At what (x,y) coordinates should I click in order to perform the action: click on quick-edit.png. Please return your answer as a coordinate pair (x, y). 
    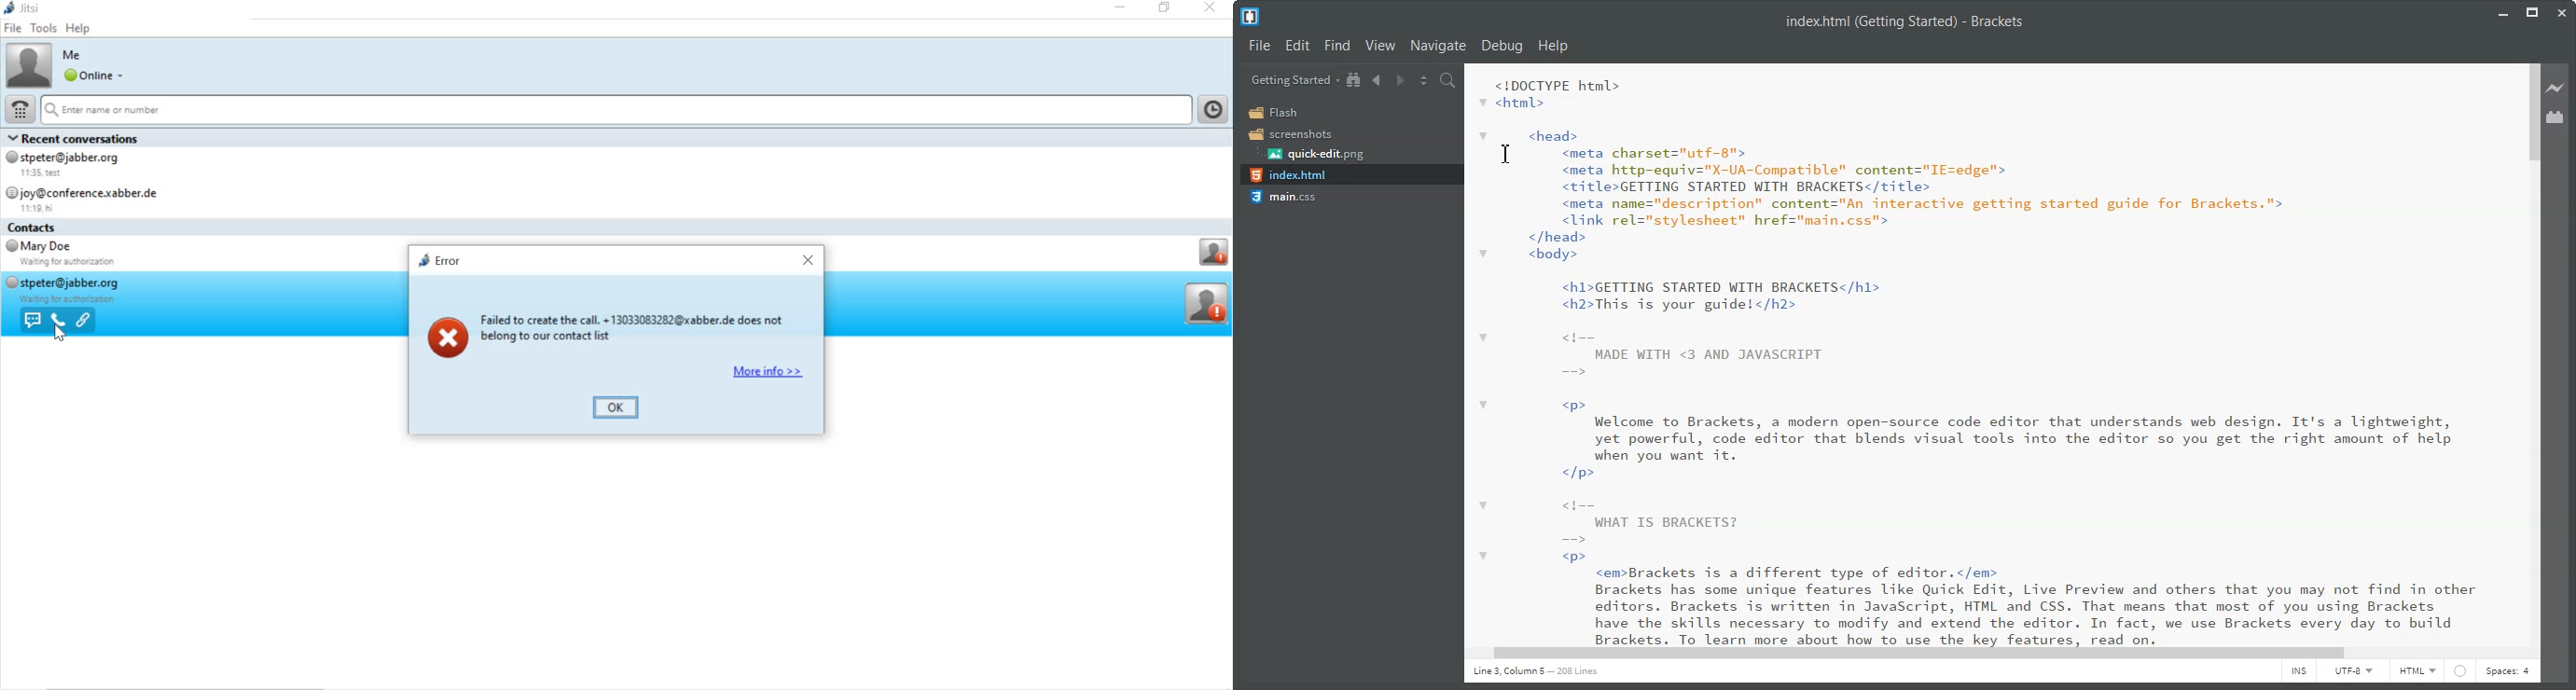
    Looking at the image, I should click on (1316, 155).